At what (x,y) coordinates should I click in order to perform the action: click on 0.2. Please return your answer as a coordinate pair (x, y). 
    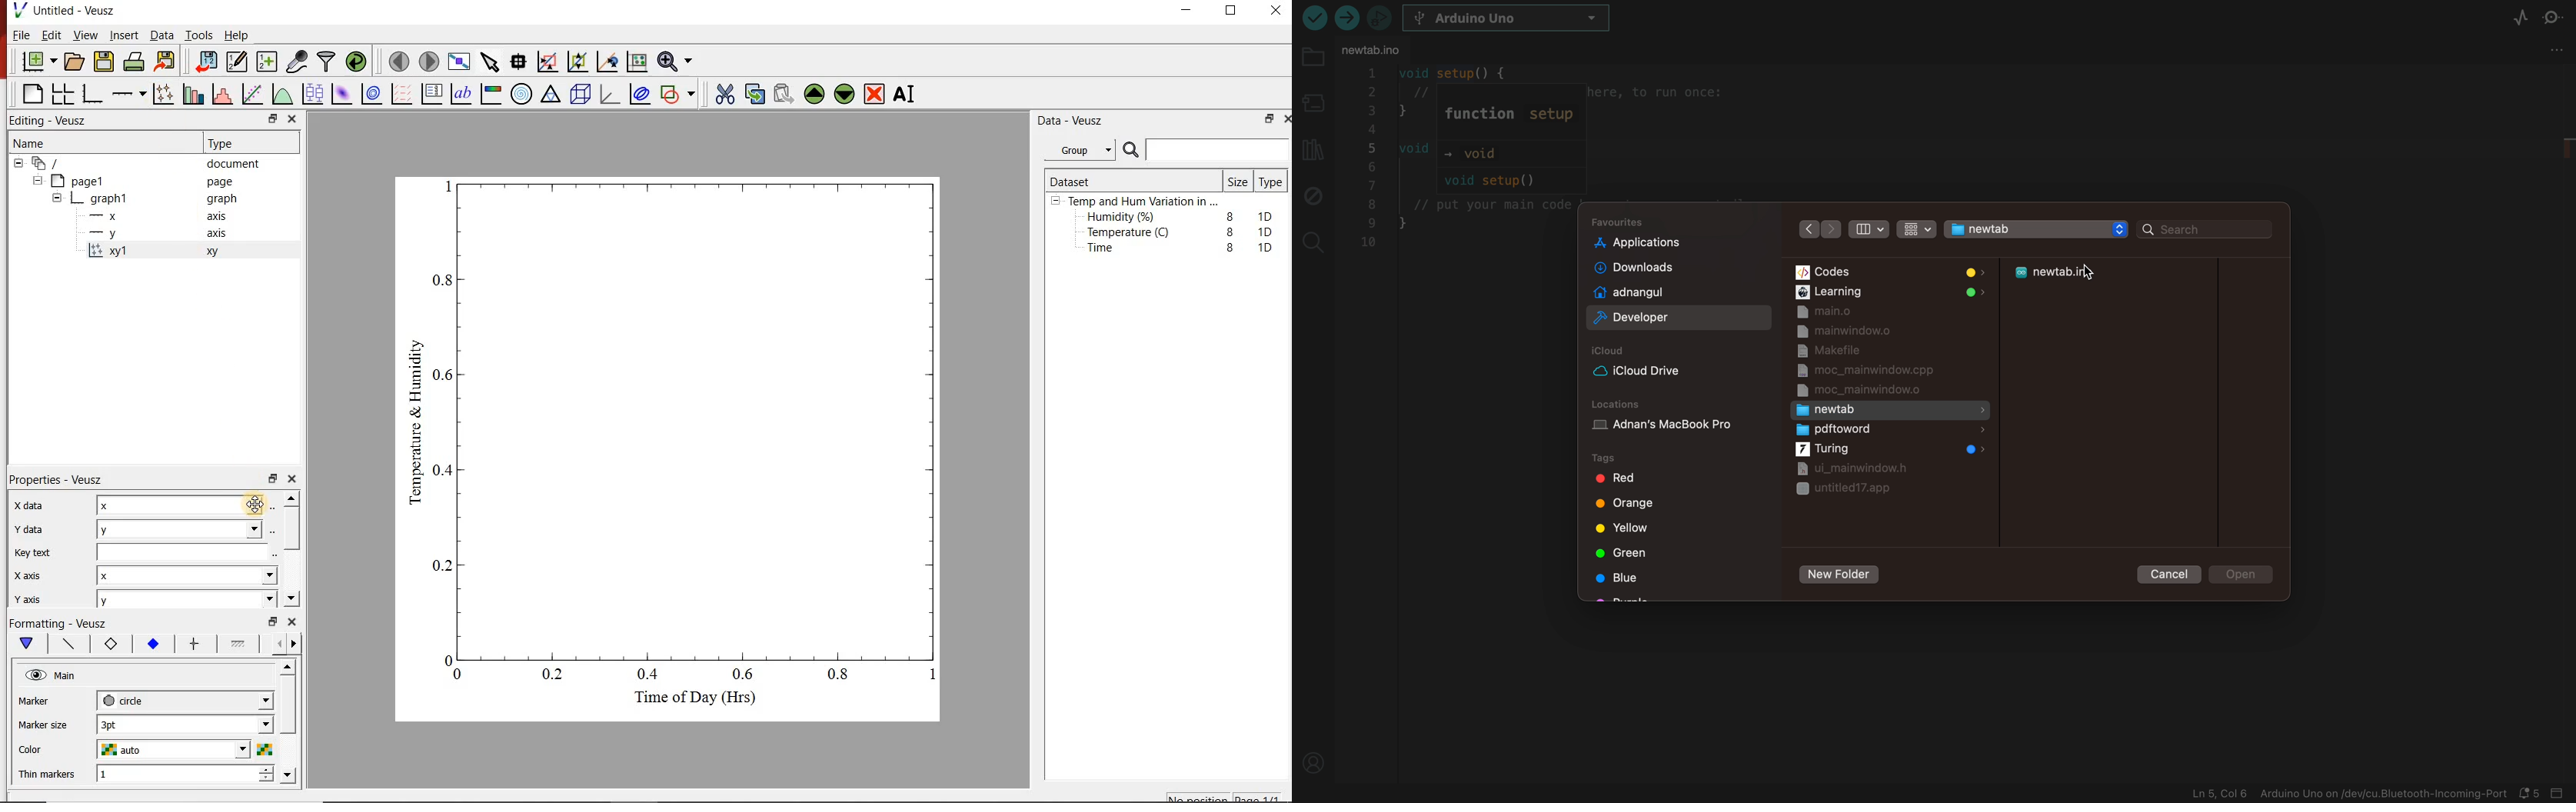
    Looking at the image, I should click on (440, 565).